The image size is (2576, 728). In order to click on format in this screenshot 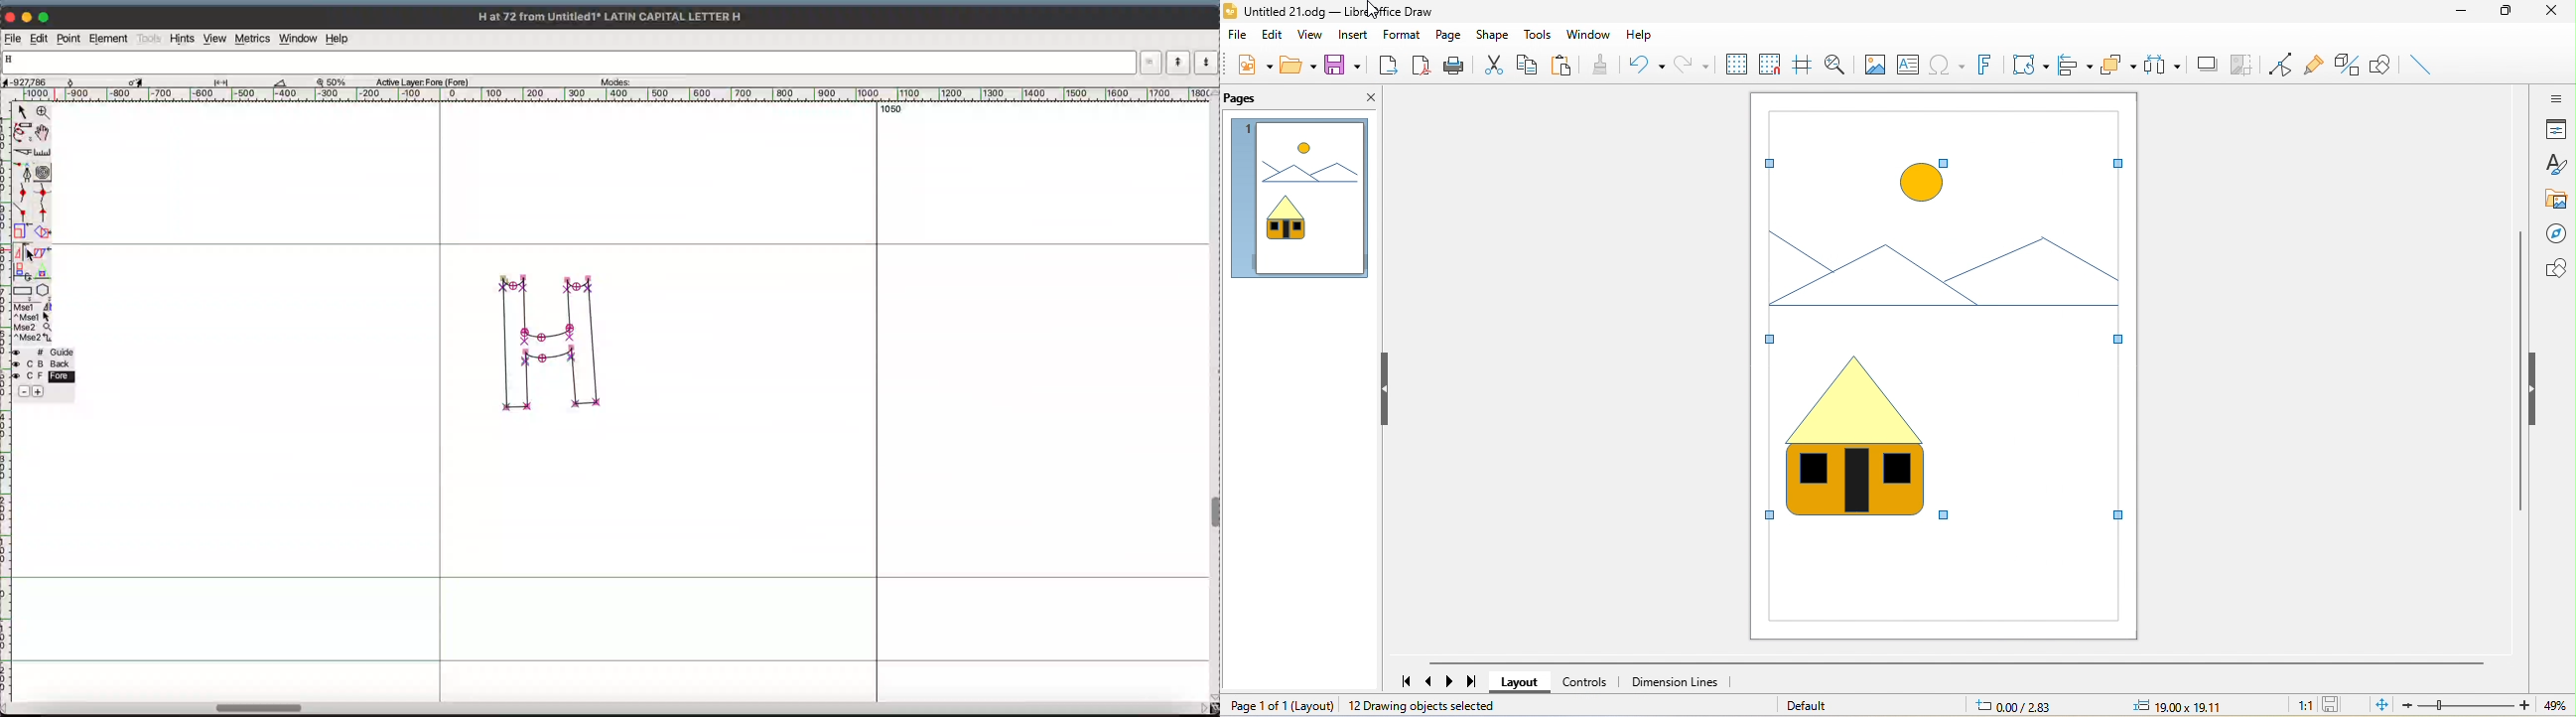, I will do `click(1403, 36)`.